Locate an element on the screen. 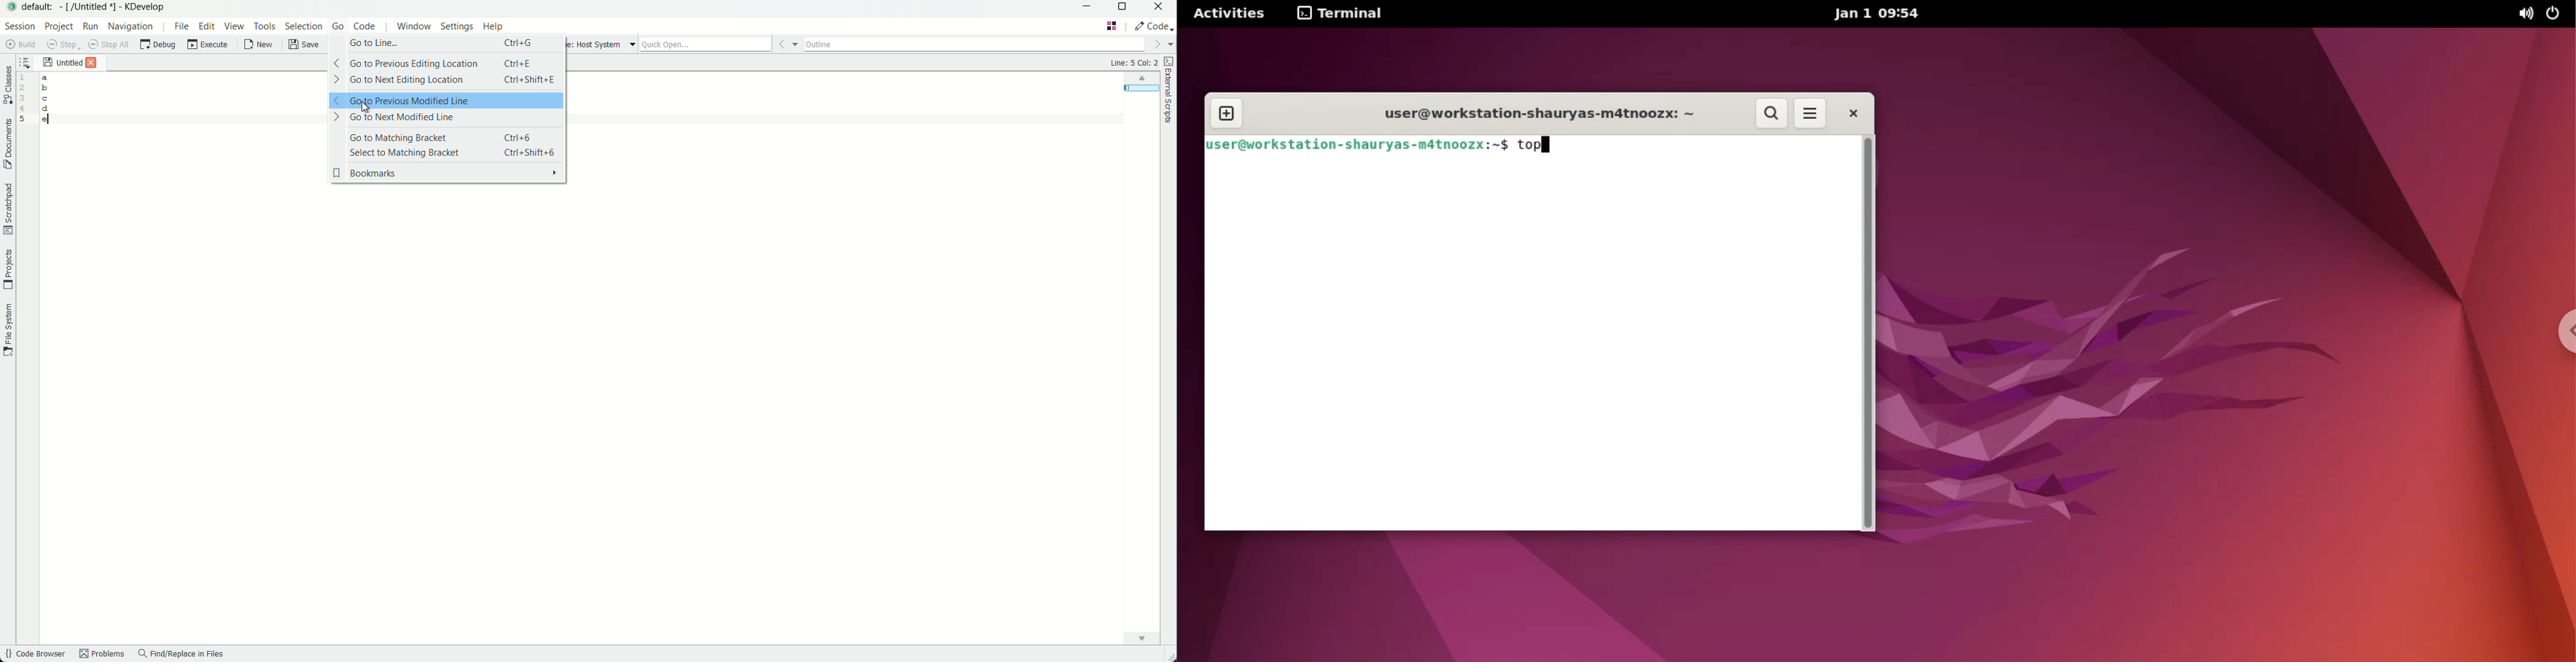 The image size is (2576, 672). power options is located at coordinates (2558, 14).